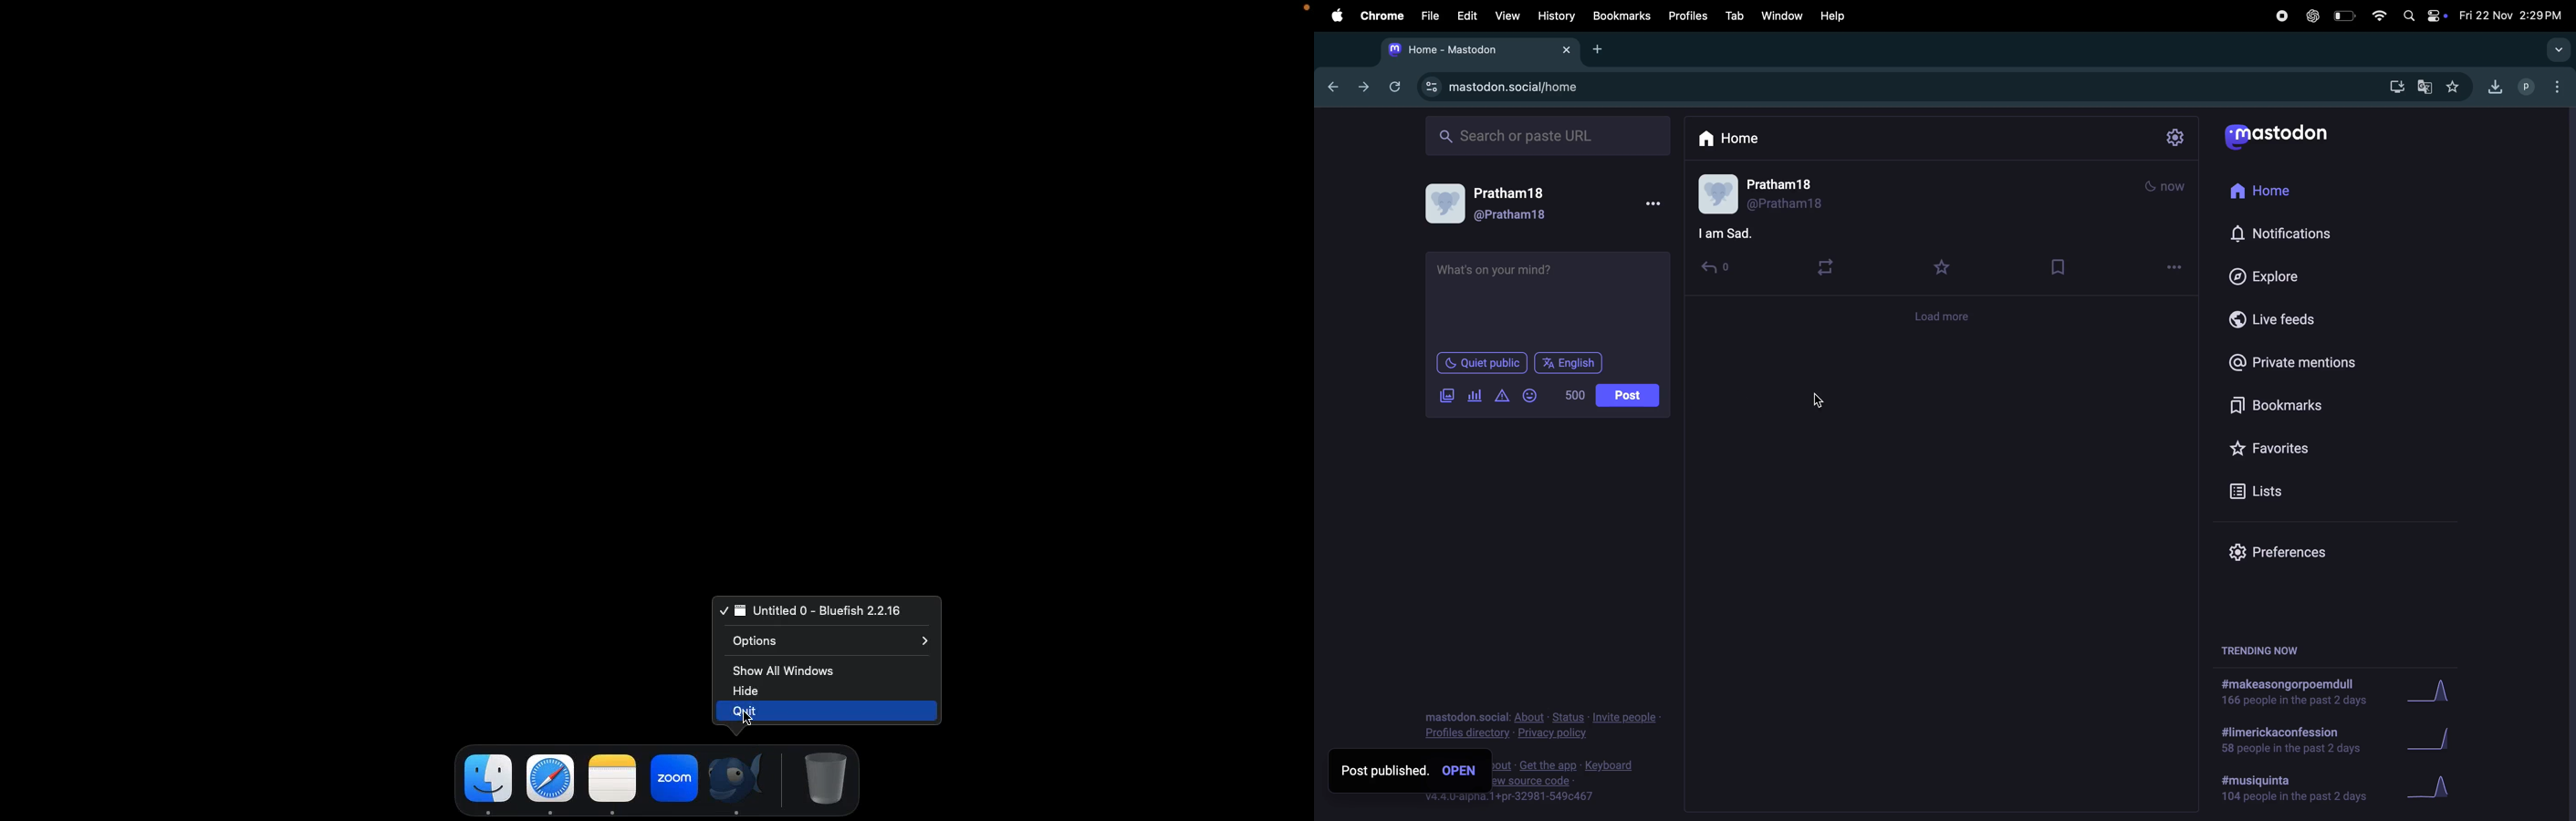 This screenshot has height=840, width=2576. I want to click on Quit, so click(809, 712).